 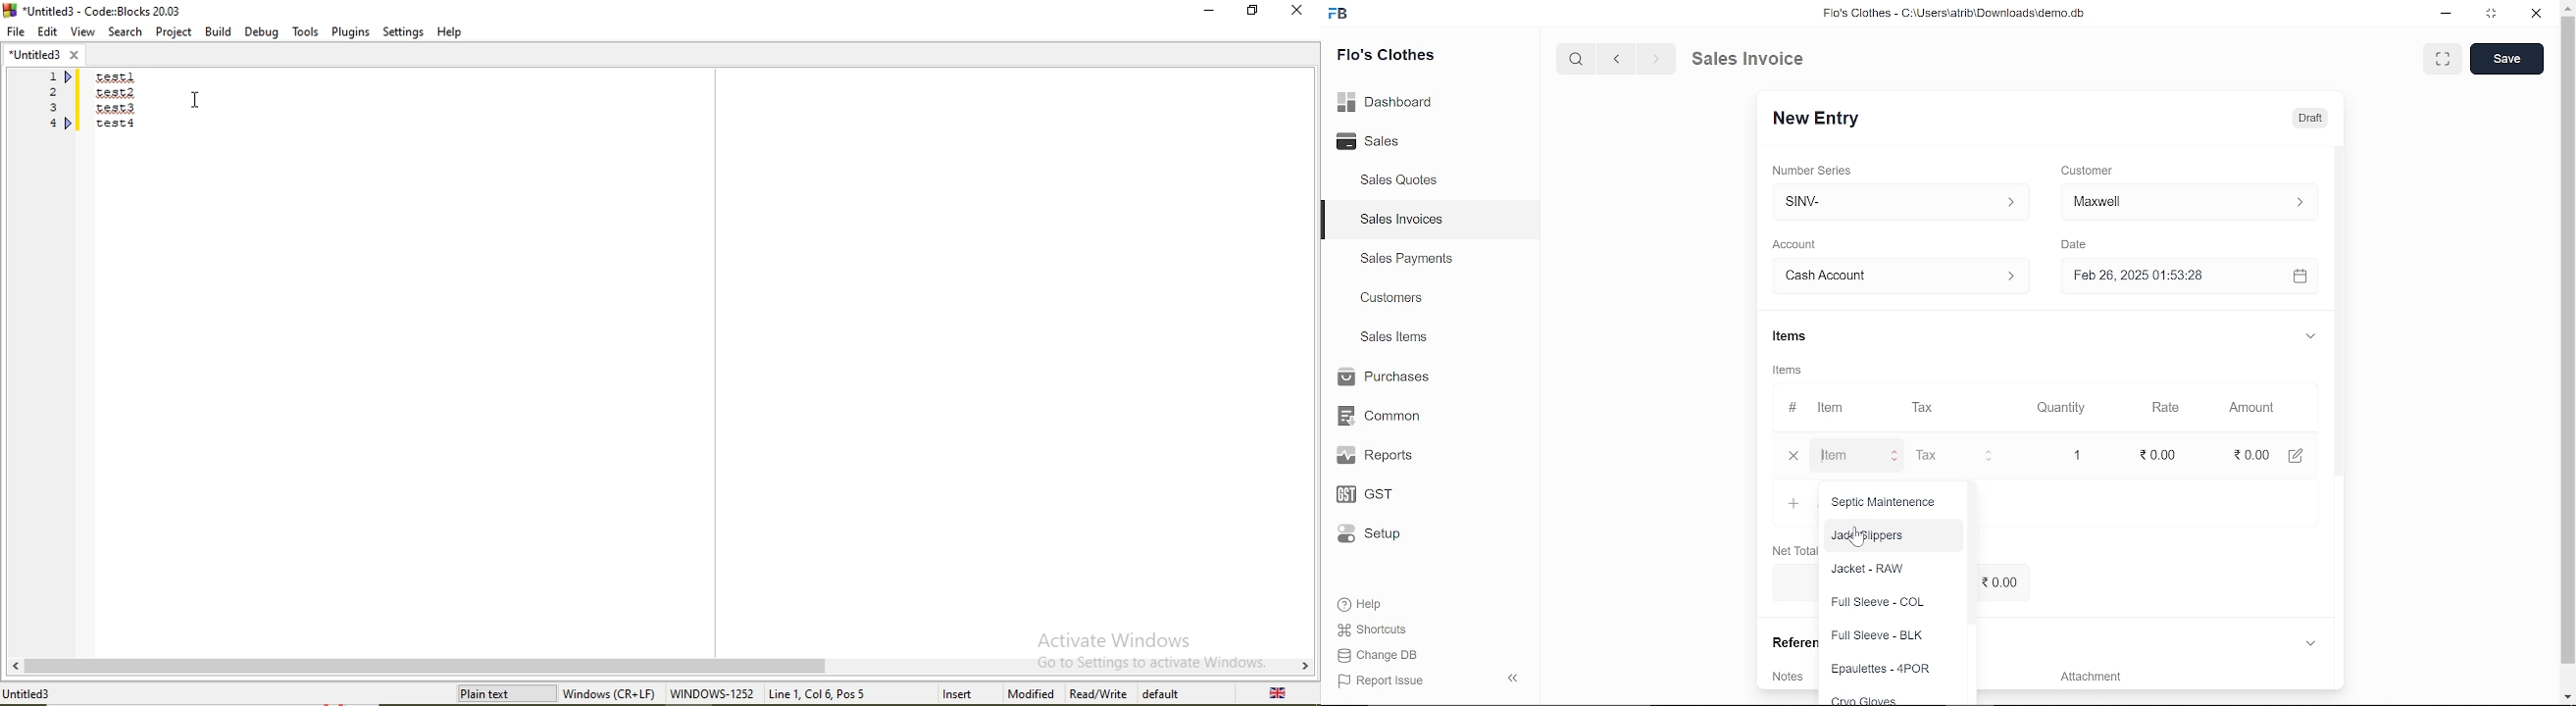 I want to click on Amount, so click(x=2260, y=408).